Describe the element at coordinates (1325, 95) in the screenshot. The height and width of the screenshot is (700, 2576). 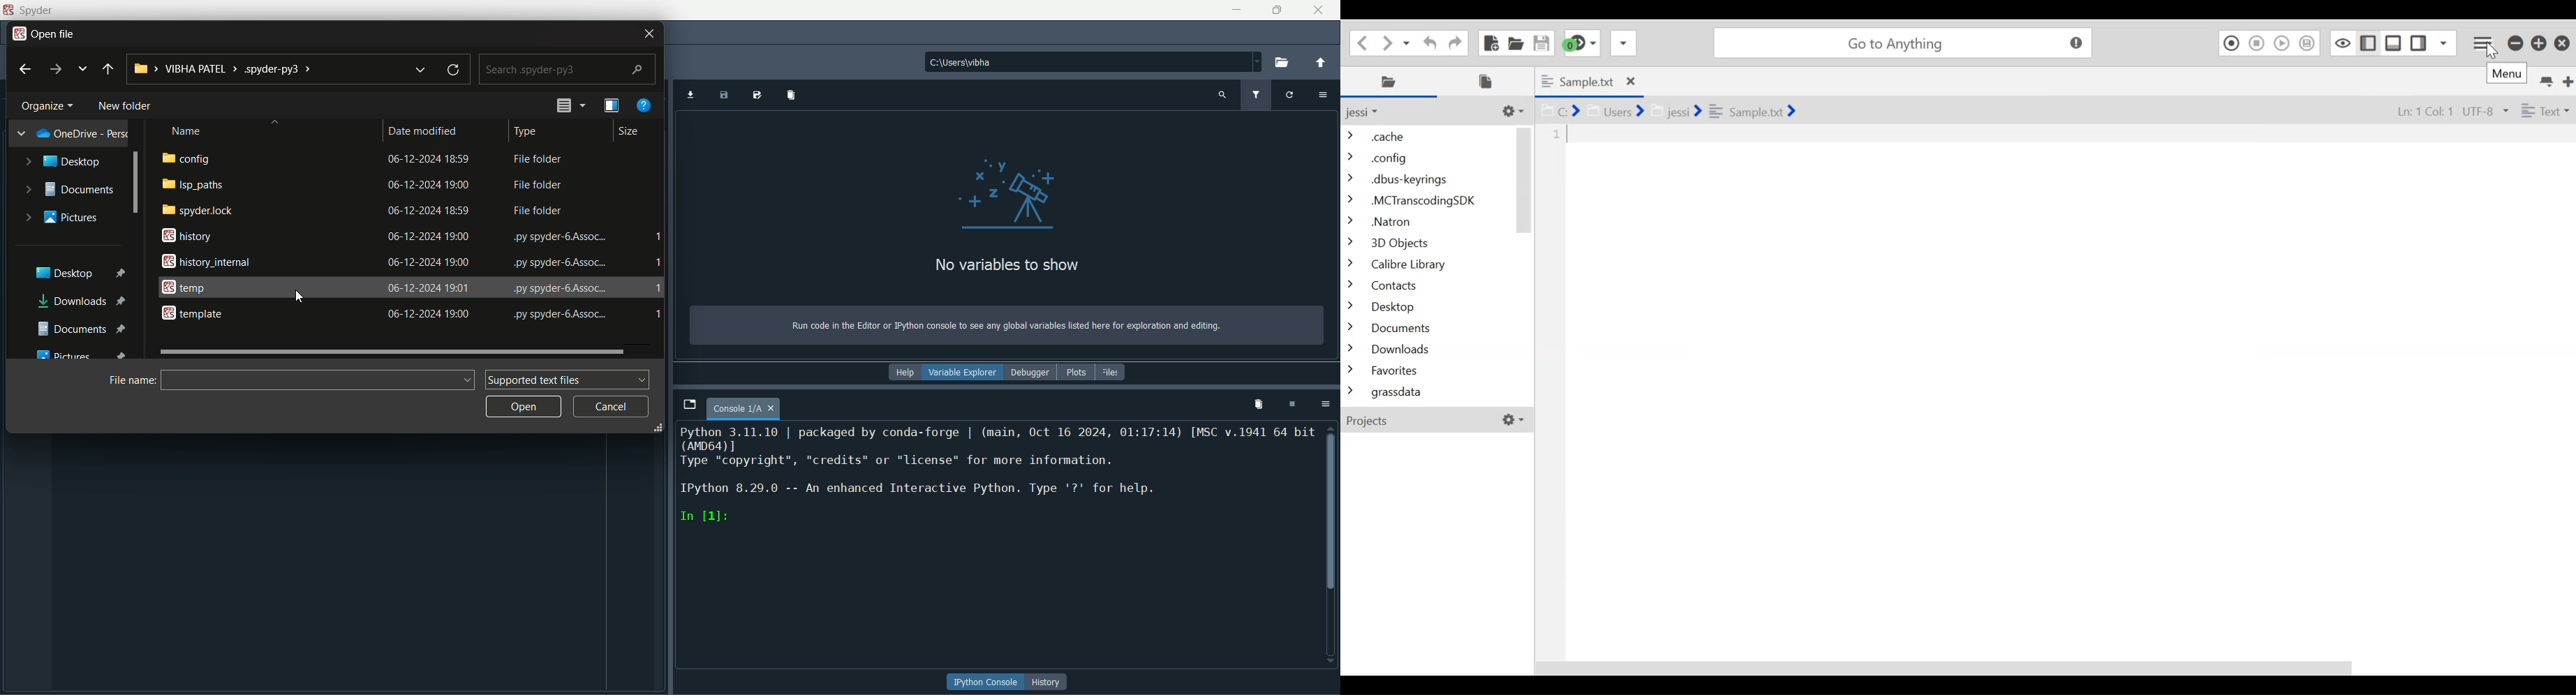
I see `options` at that location.